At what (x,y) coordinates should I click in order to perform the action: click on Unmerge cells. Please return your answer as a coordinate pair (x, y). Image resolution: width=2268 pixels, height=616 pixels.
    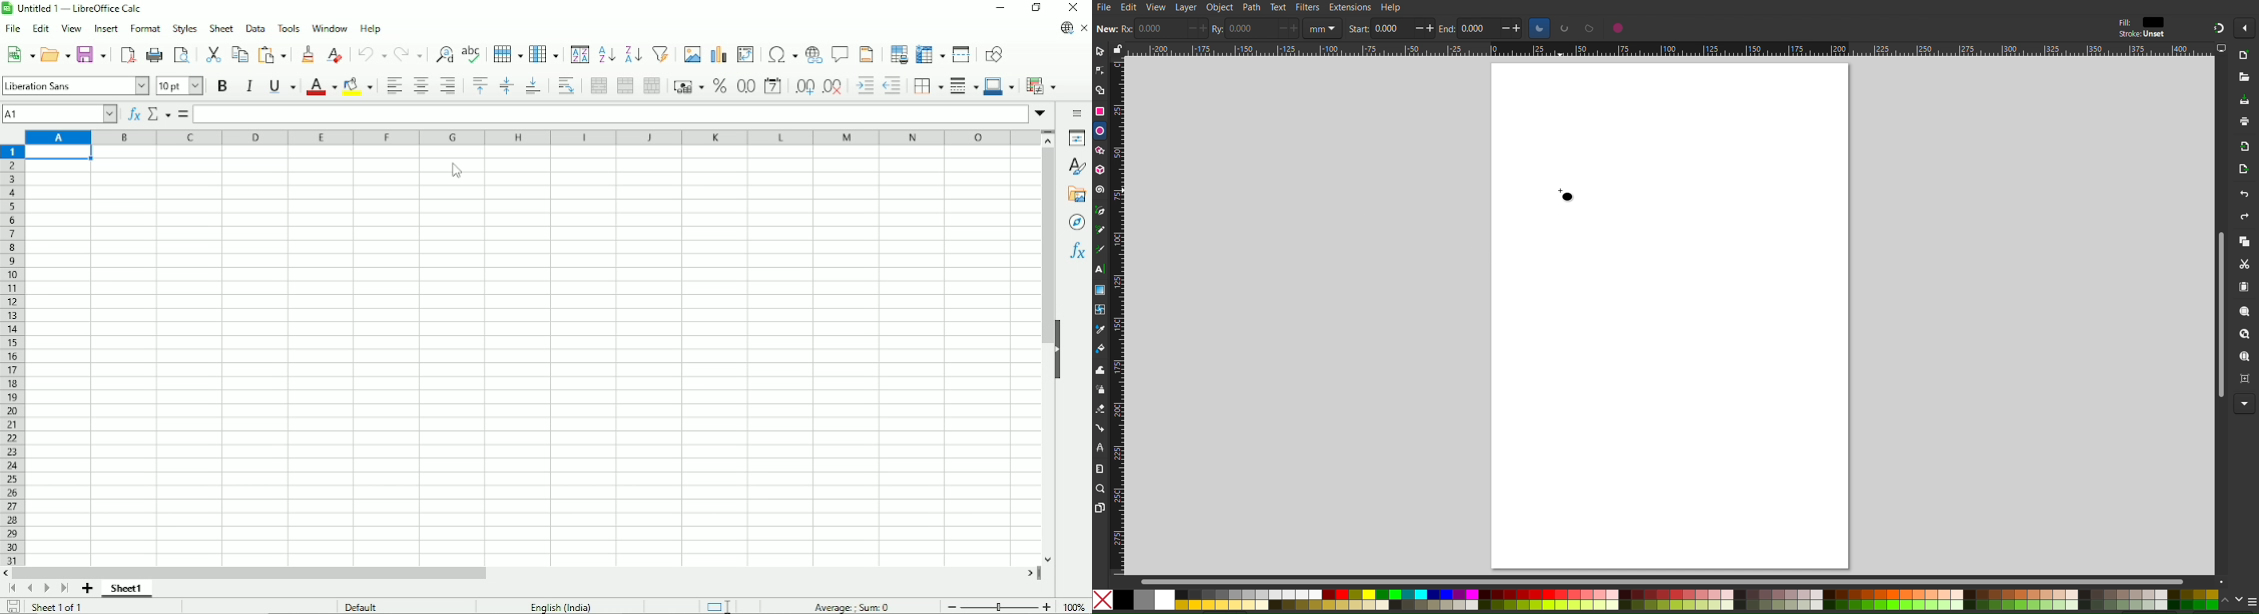
    Looking at the image, I should click on (652, 86).